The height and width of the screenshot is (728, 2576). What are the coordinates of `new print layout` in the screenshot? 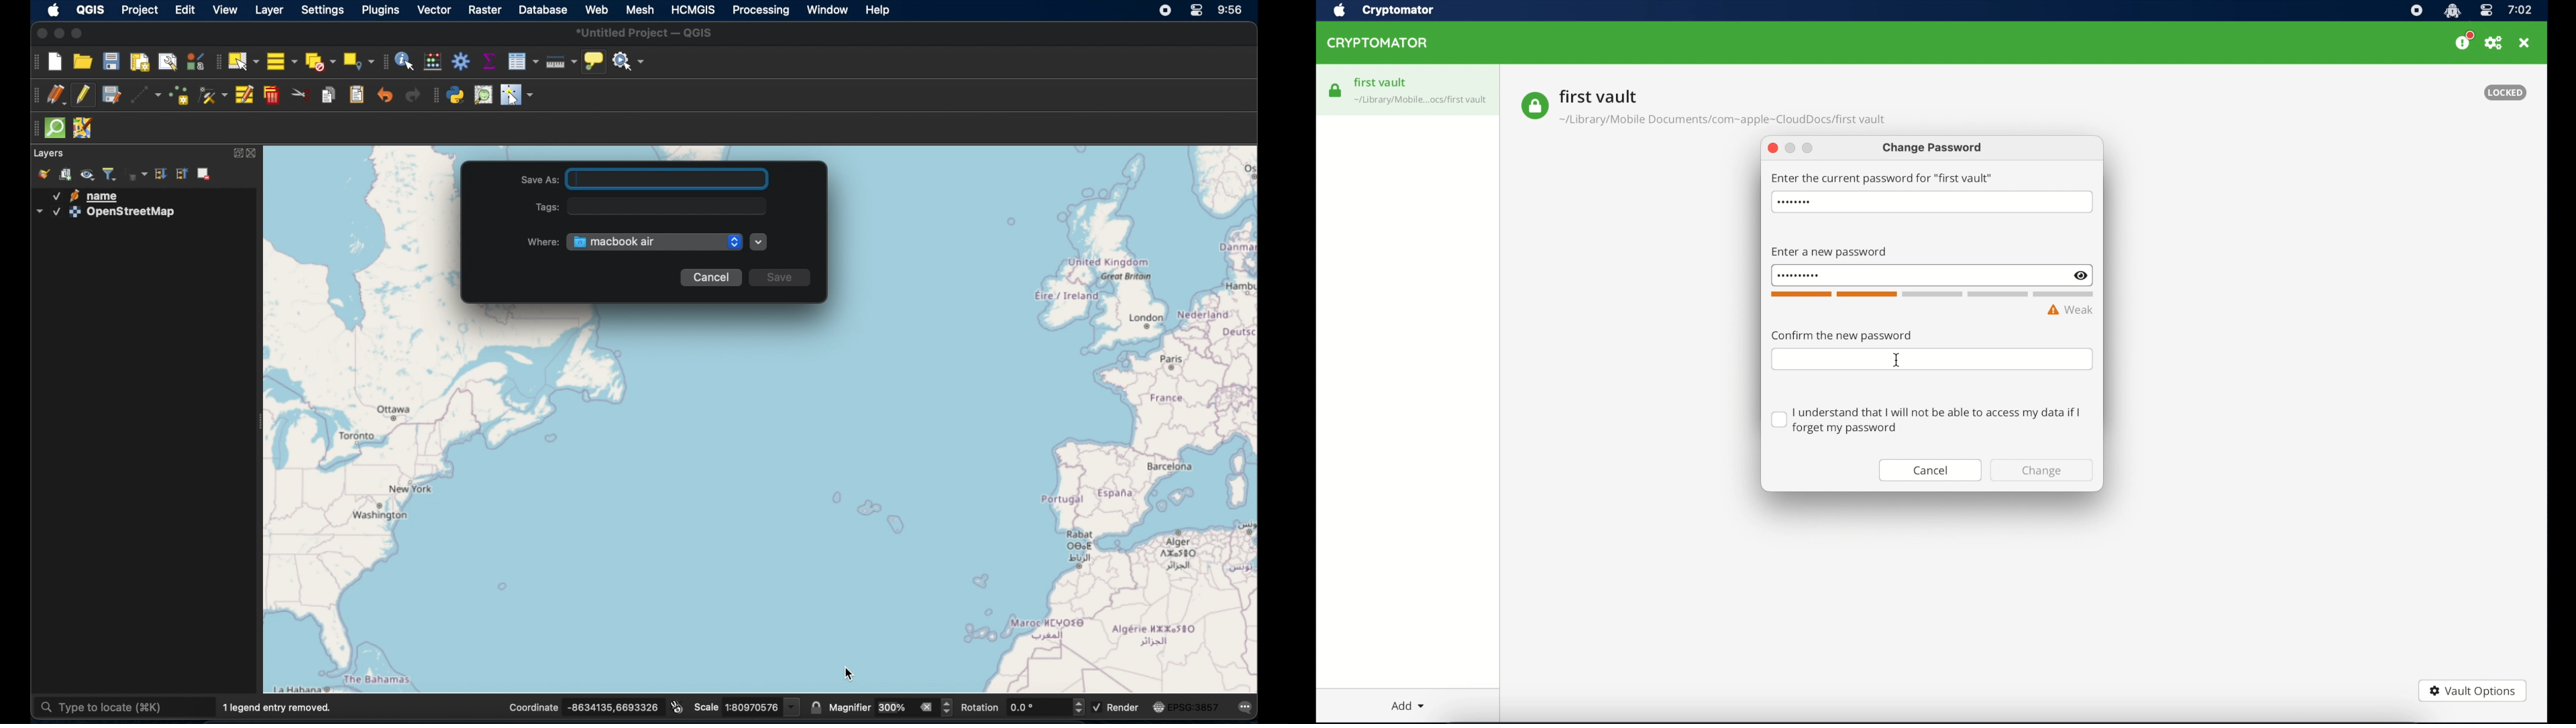 It's located at (139, 62).